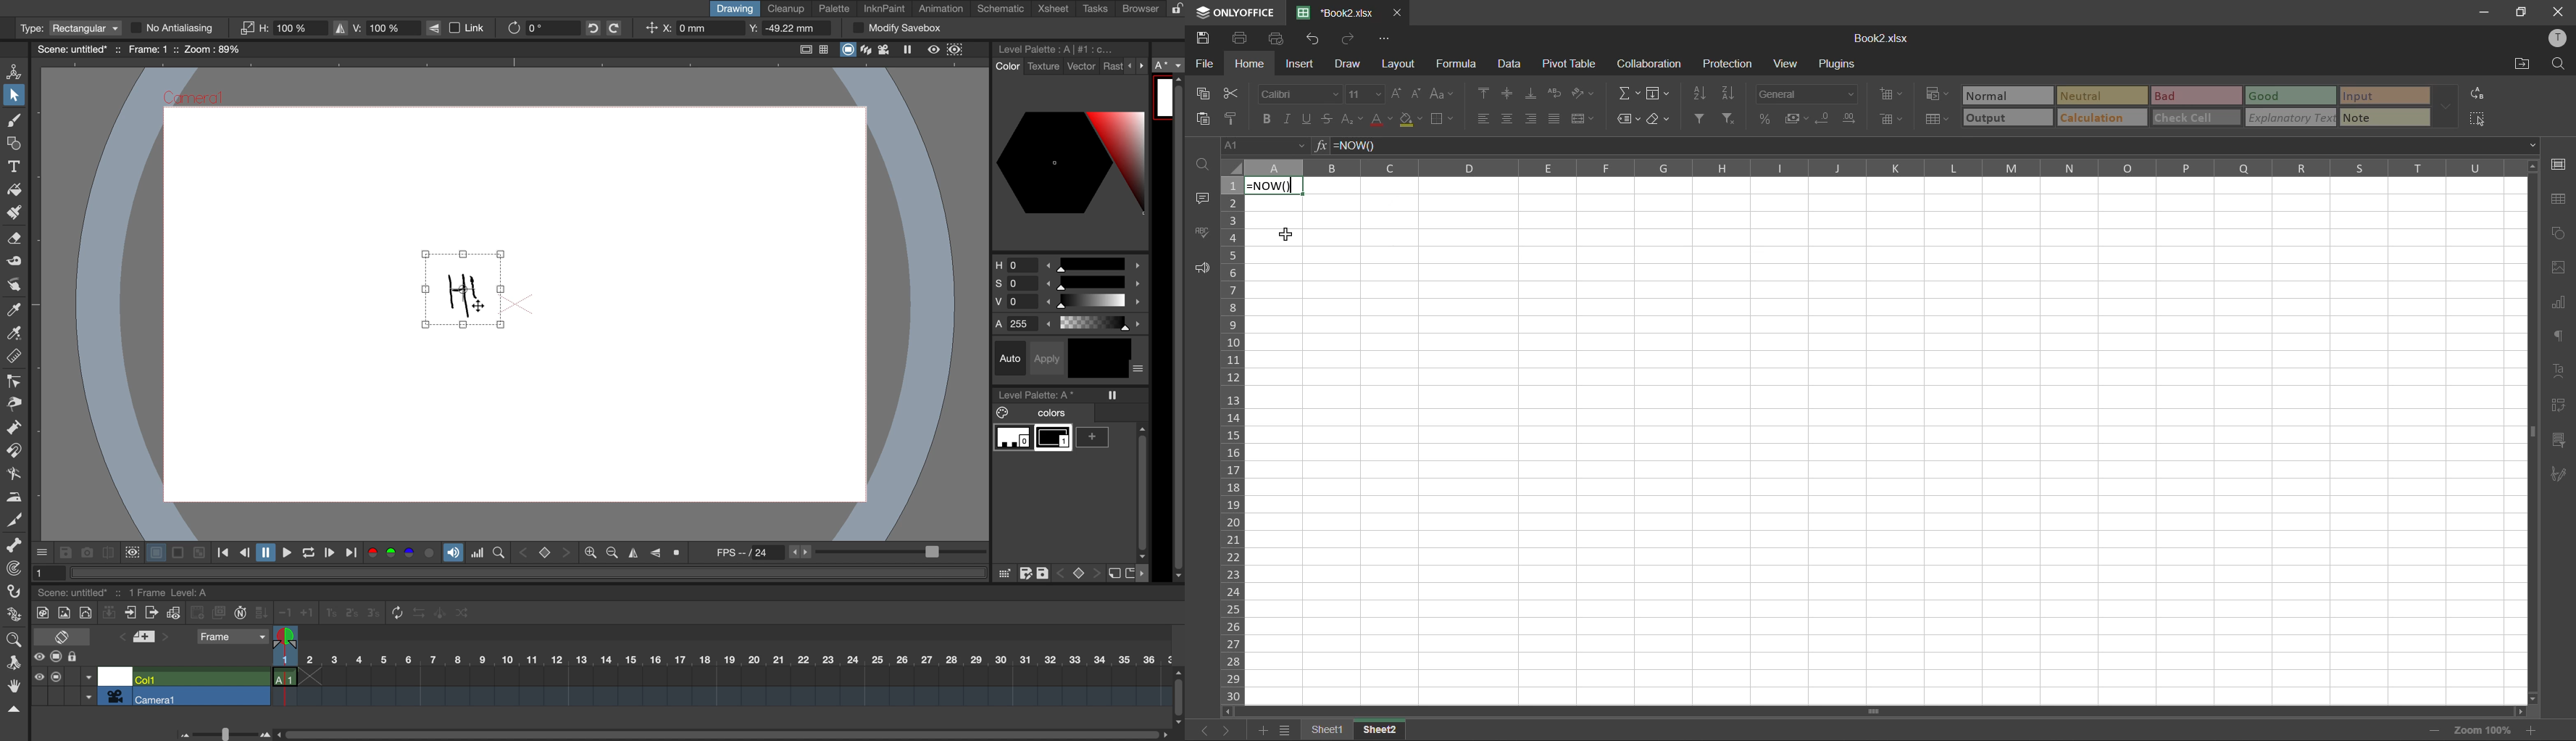  Describe the element at coordinates (1269, 118) in the screenshot. I see `bold` at that location.